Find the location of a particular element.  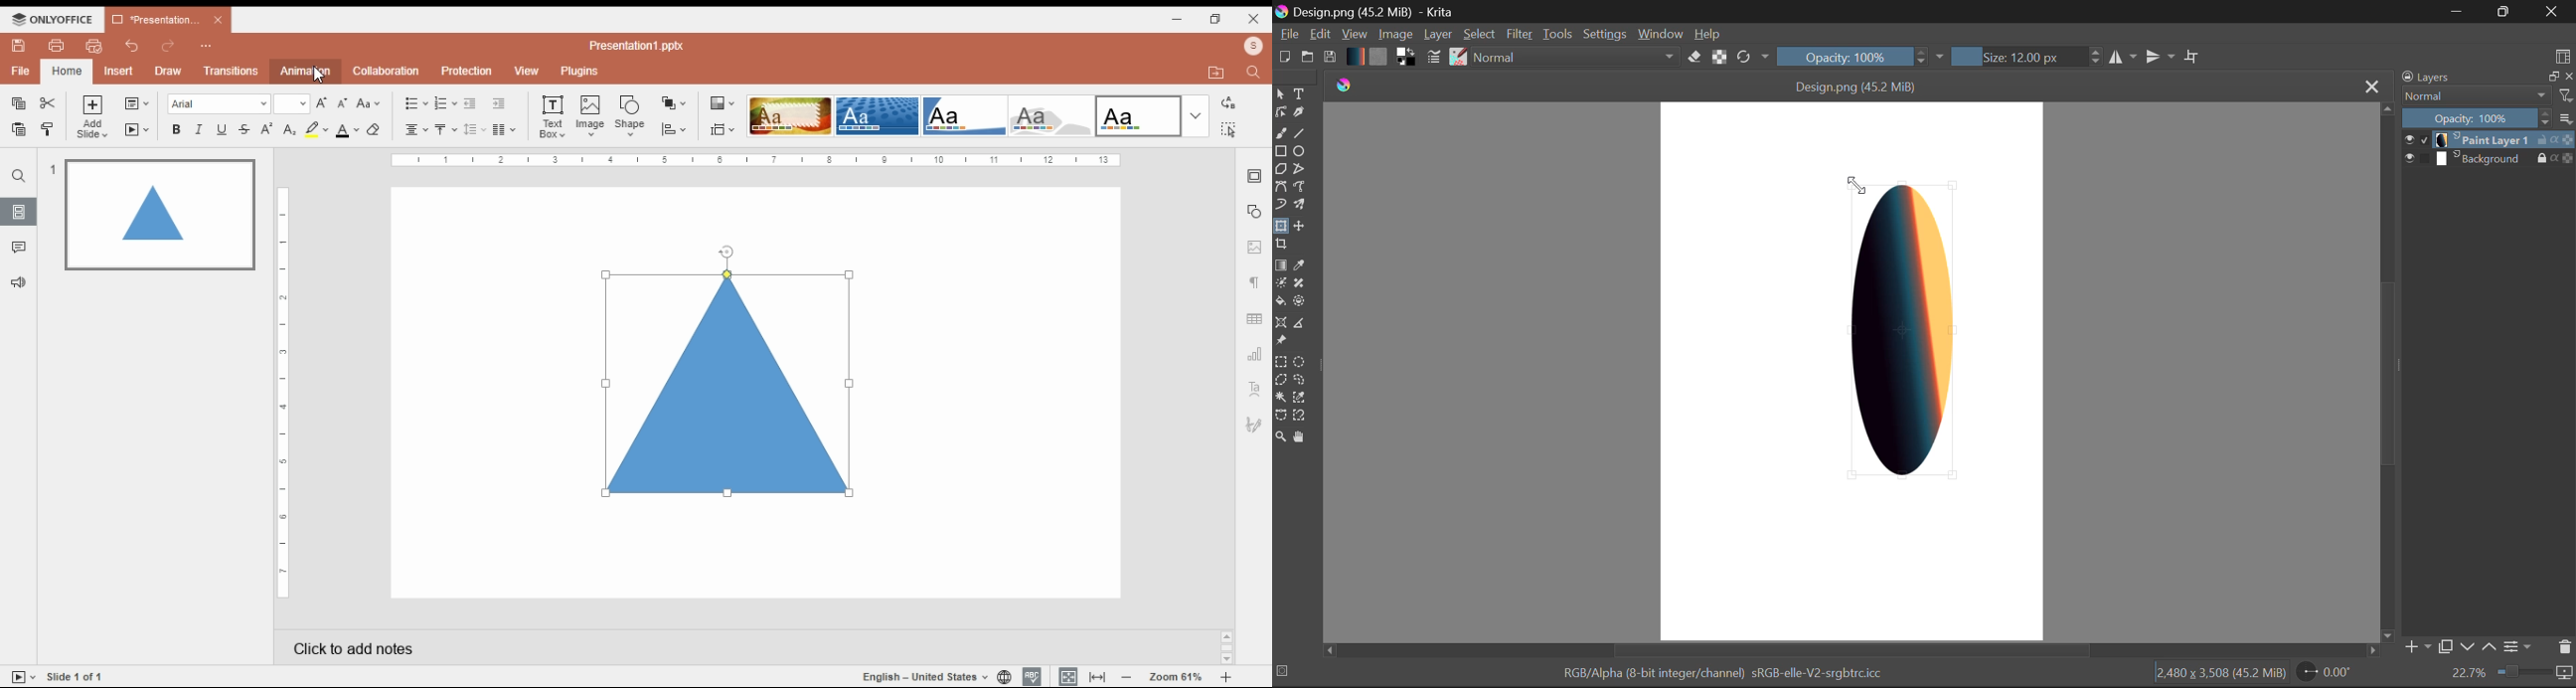

Edit is located at coordinates (1320, 34).